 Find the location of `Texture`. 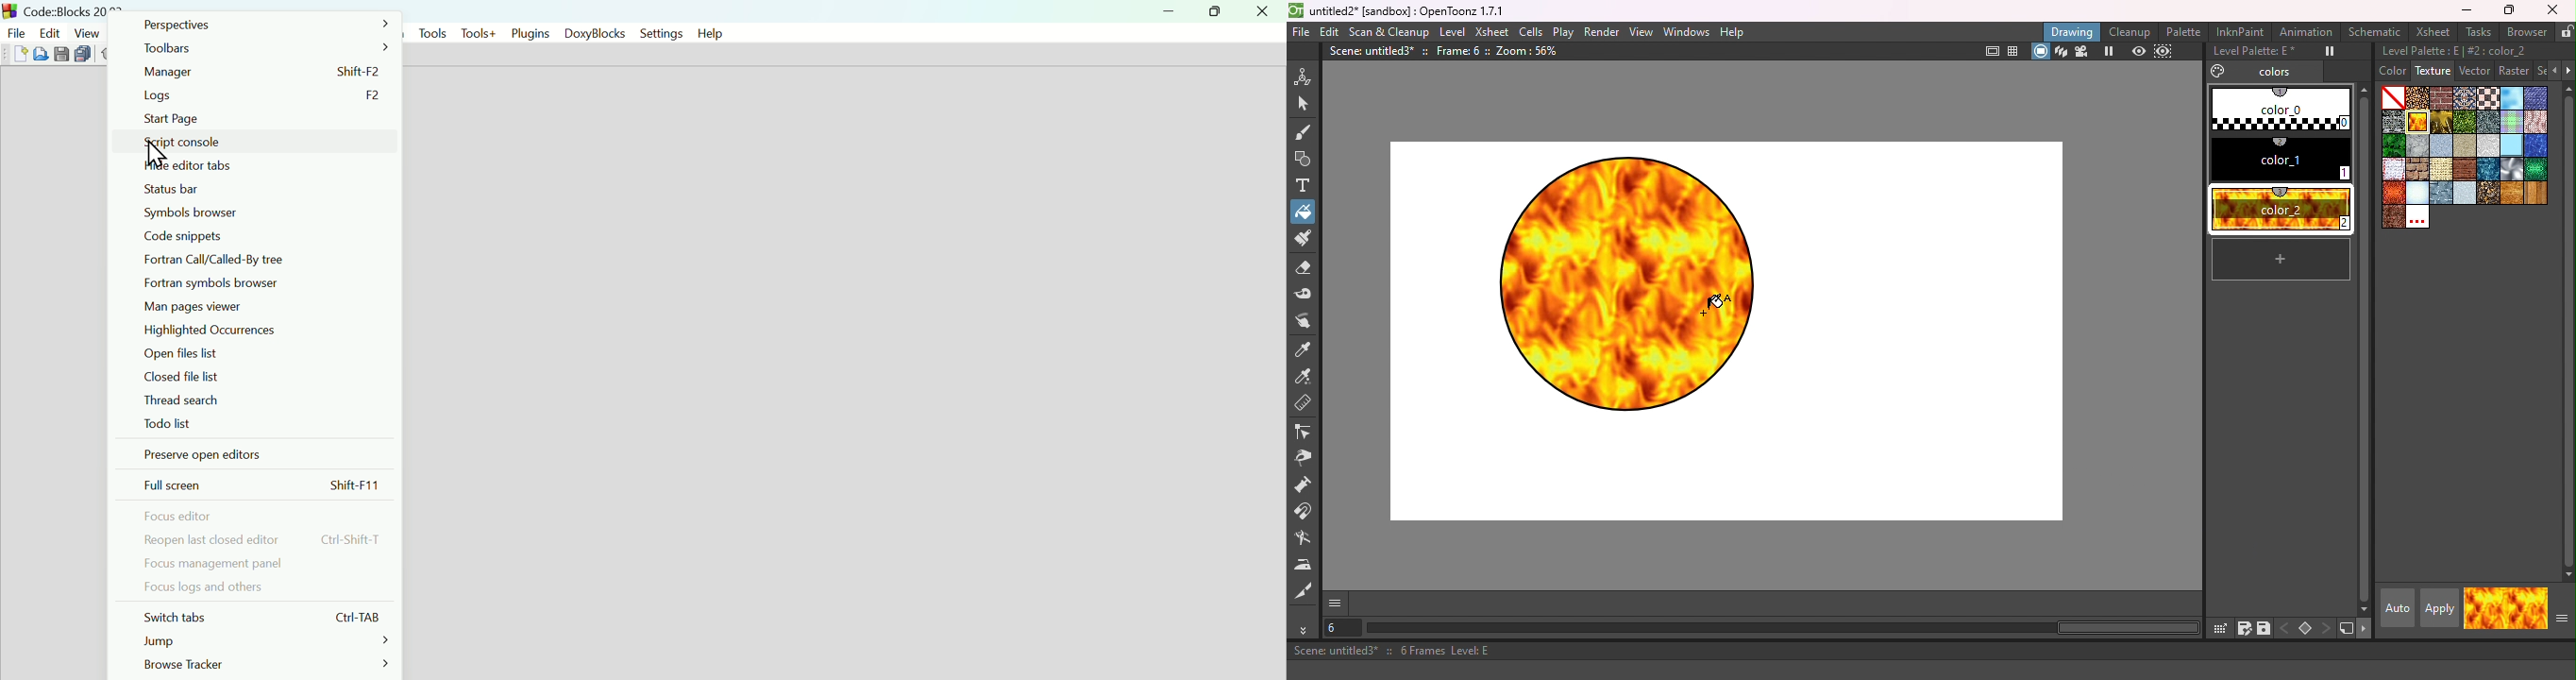

Texture is located at coordinates (2432, 70).